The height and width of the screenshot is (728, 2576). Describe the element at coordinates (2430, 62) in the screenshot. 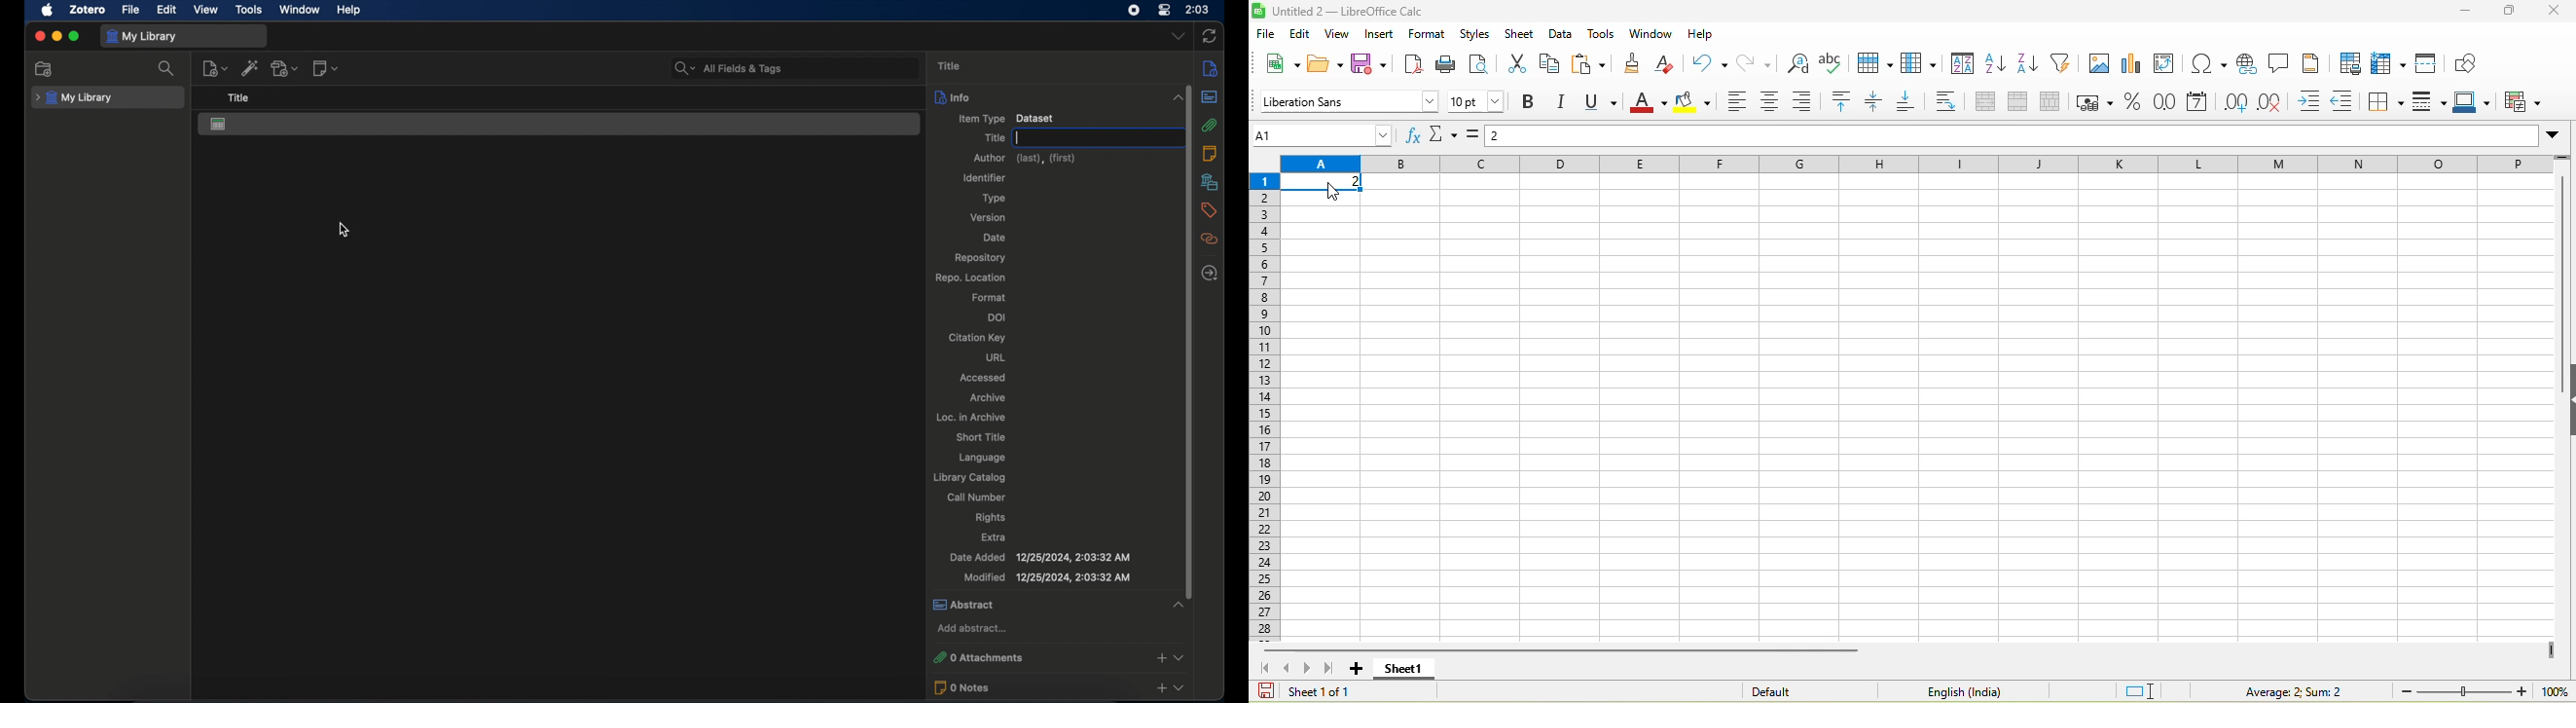

I see `split window` at that location.